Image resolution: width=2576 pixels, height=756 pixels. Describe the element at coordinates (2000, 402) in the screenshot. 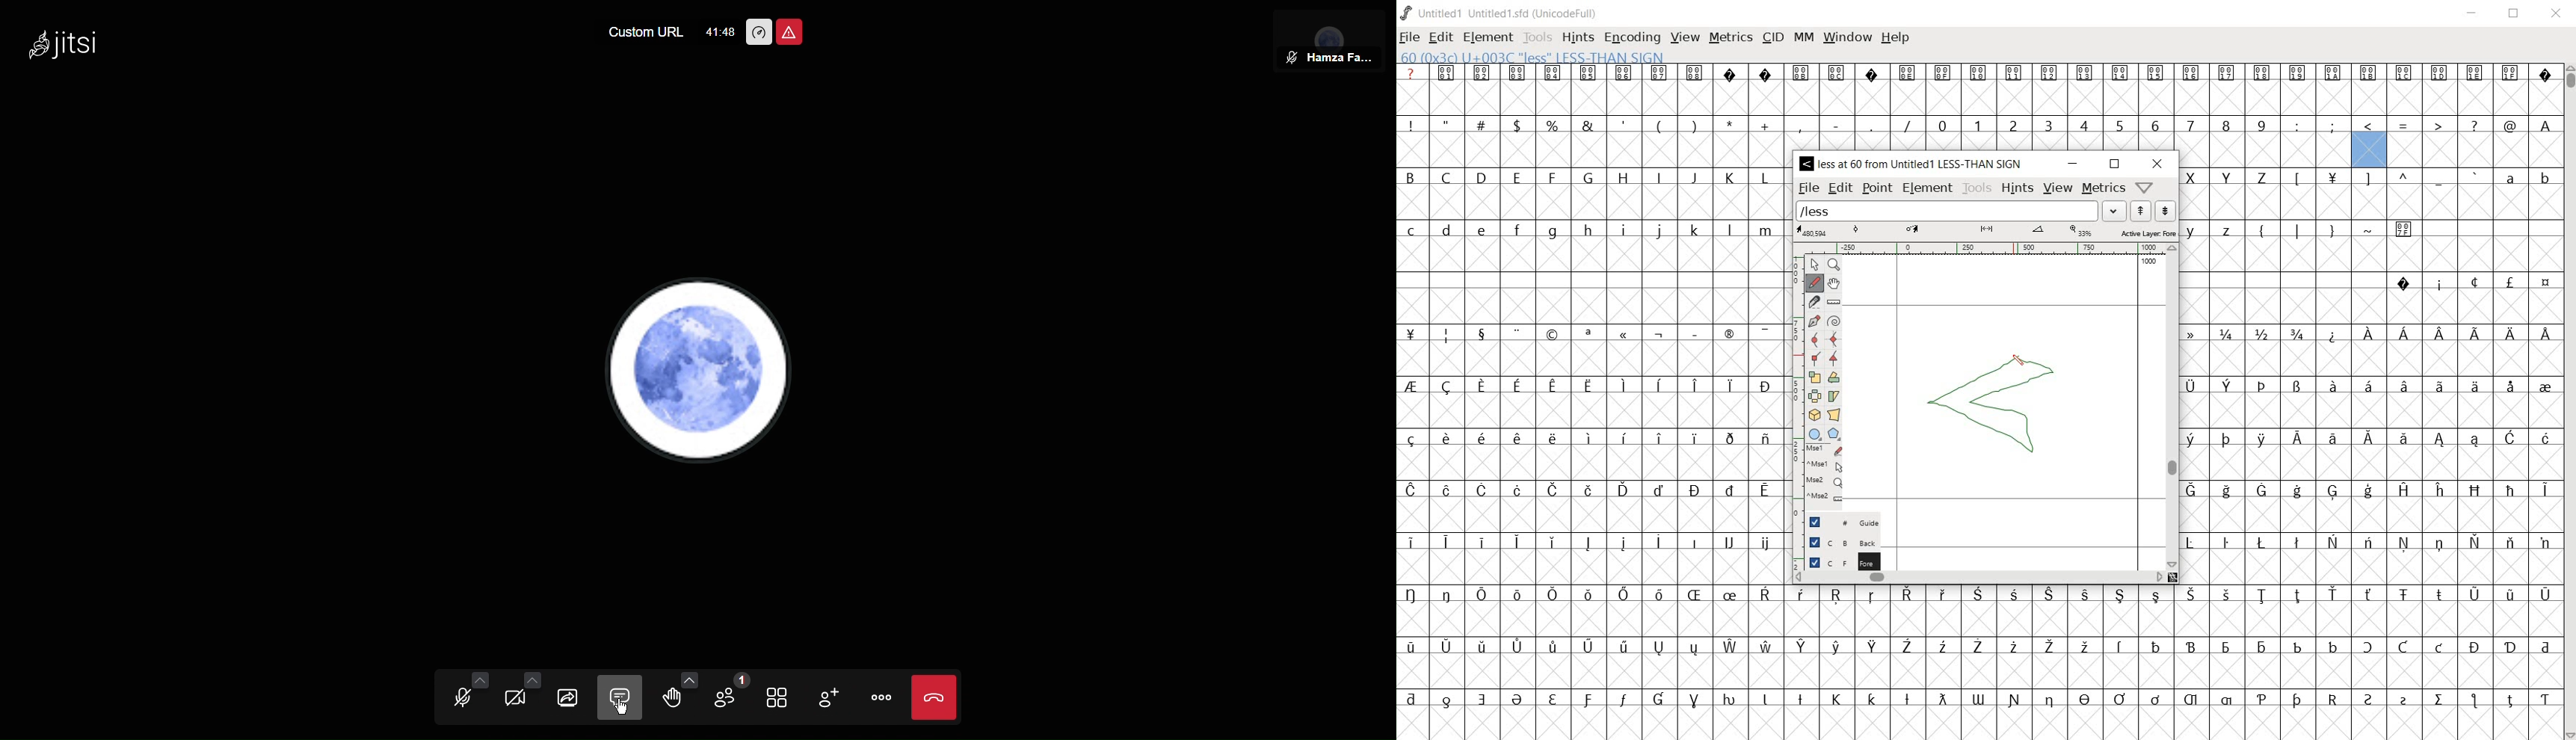

I see `glyph for an open angle bracket creation` at that location.